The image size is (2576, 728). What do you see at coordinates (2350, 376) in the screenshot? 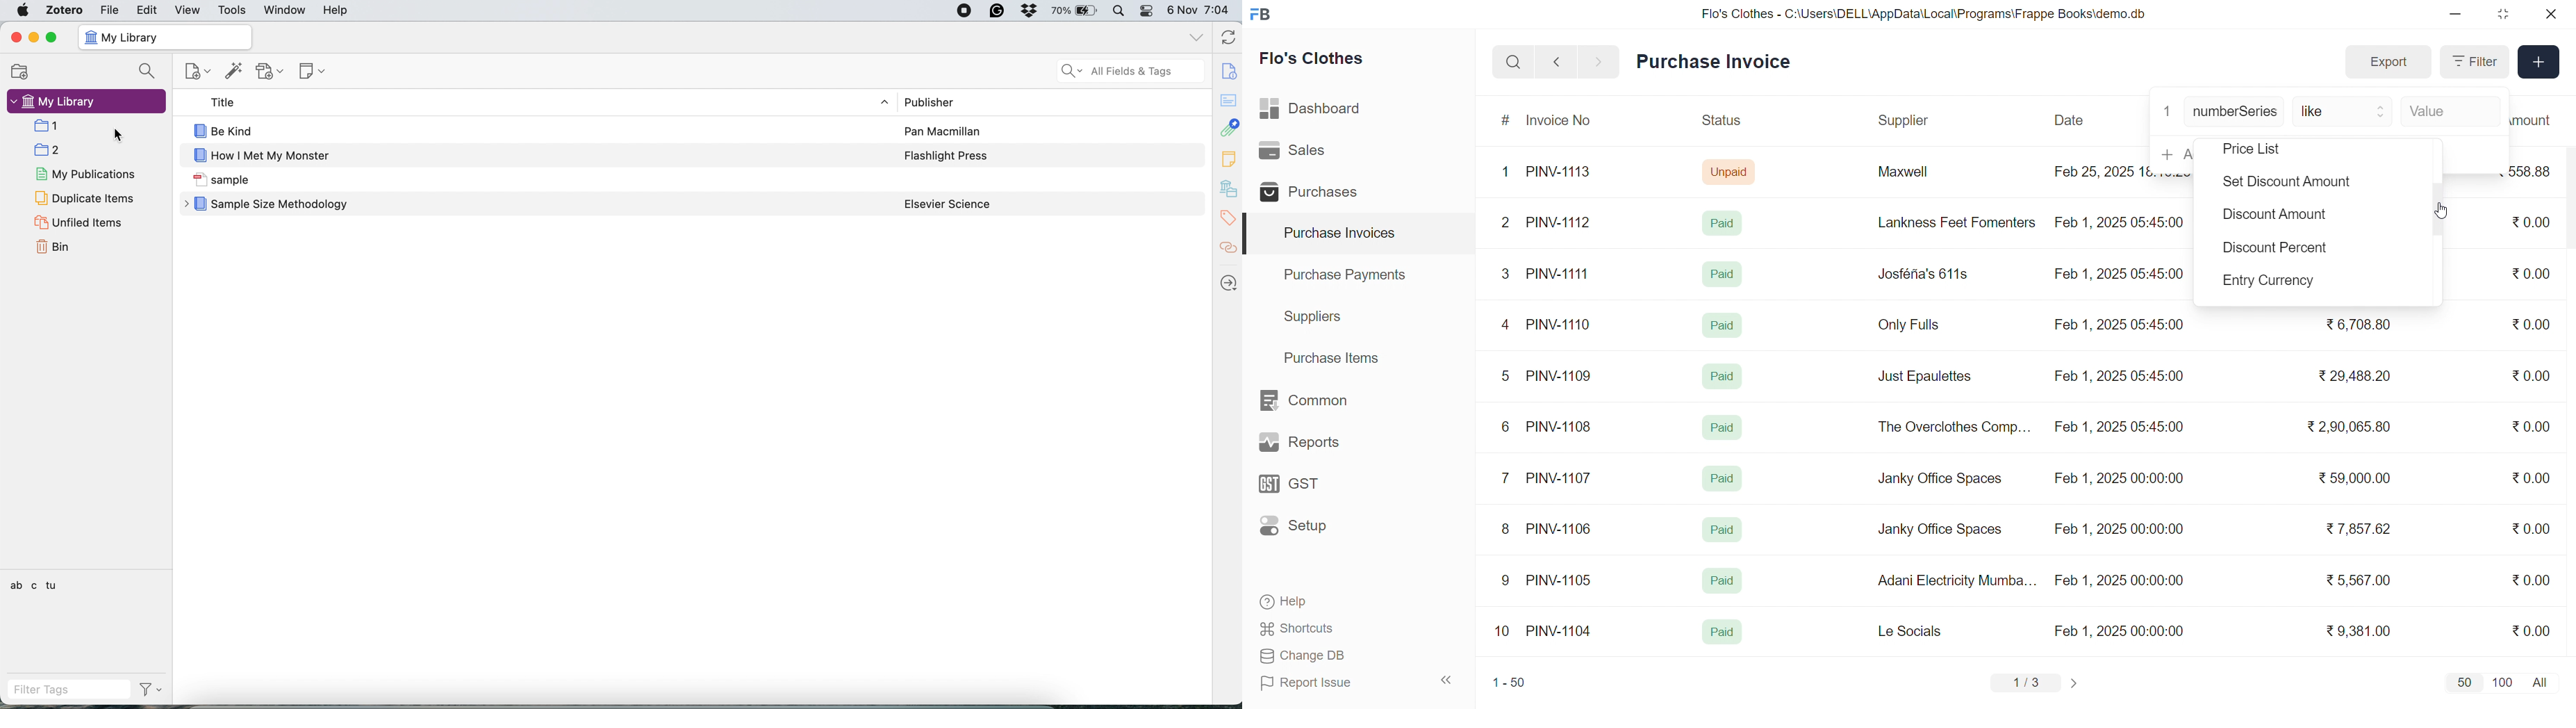
I see `₹29,488.20` at bounding box center [2350, 376].